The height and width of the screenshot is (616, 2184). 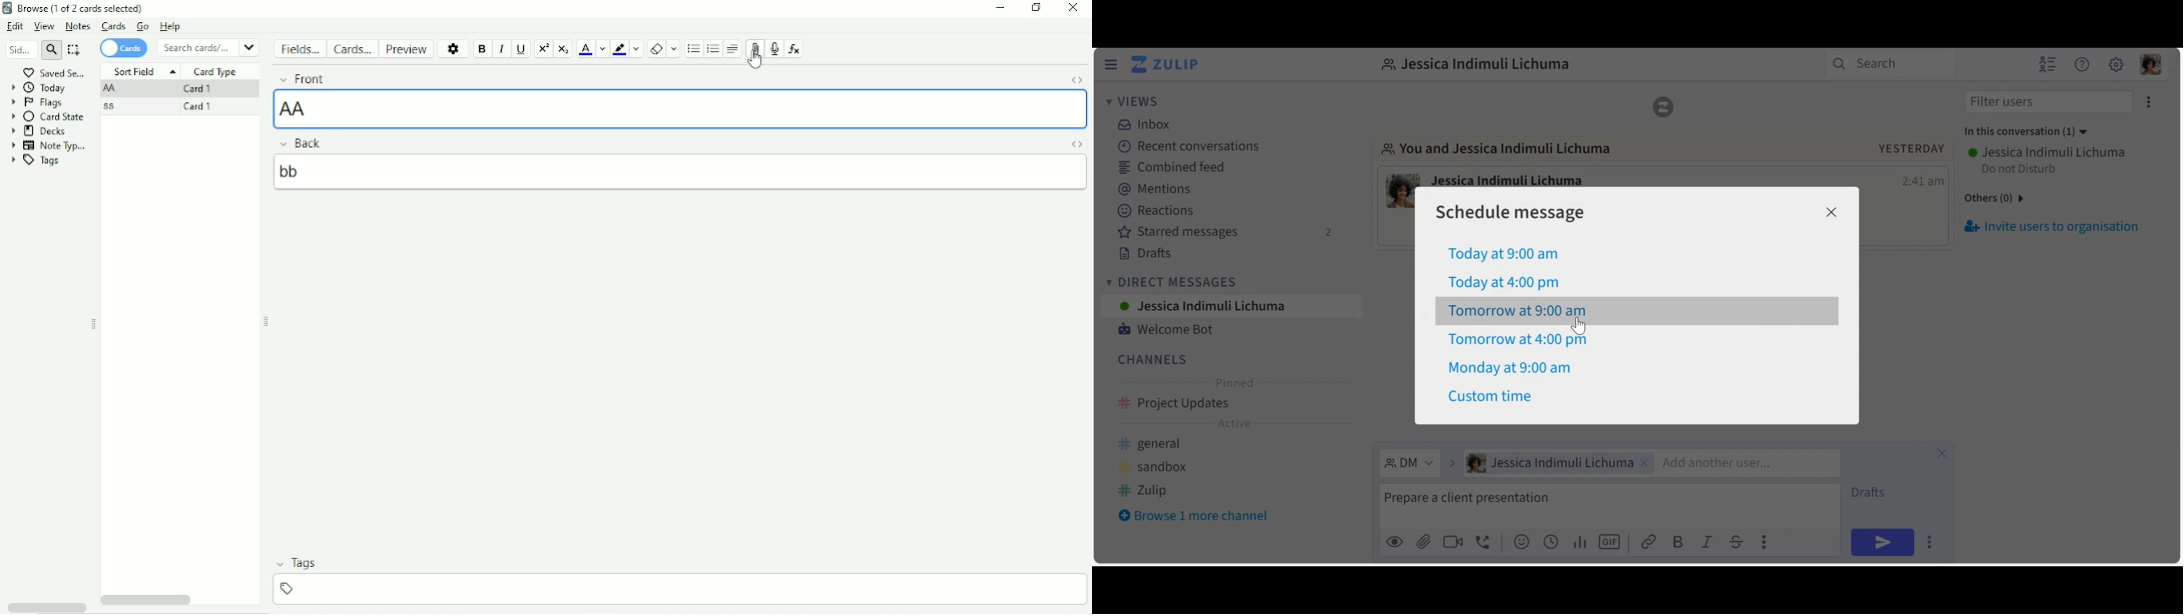 I want to click on Change color, so click(x=636, y=49).